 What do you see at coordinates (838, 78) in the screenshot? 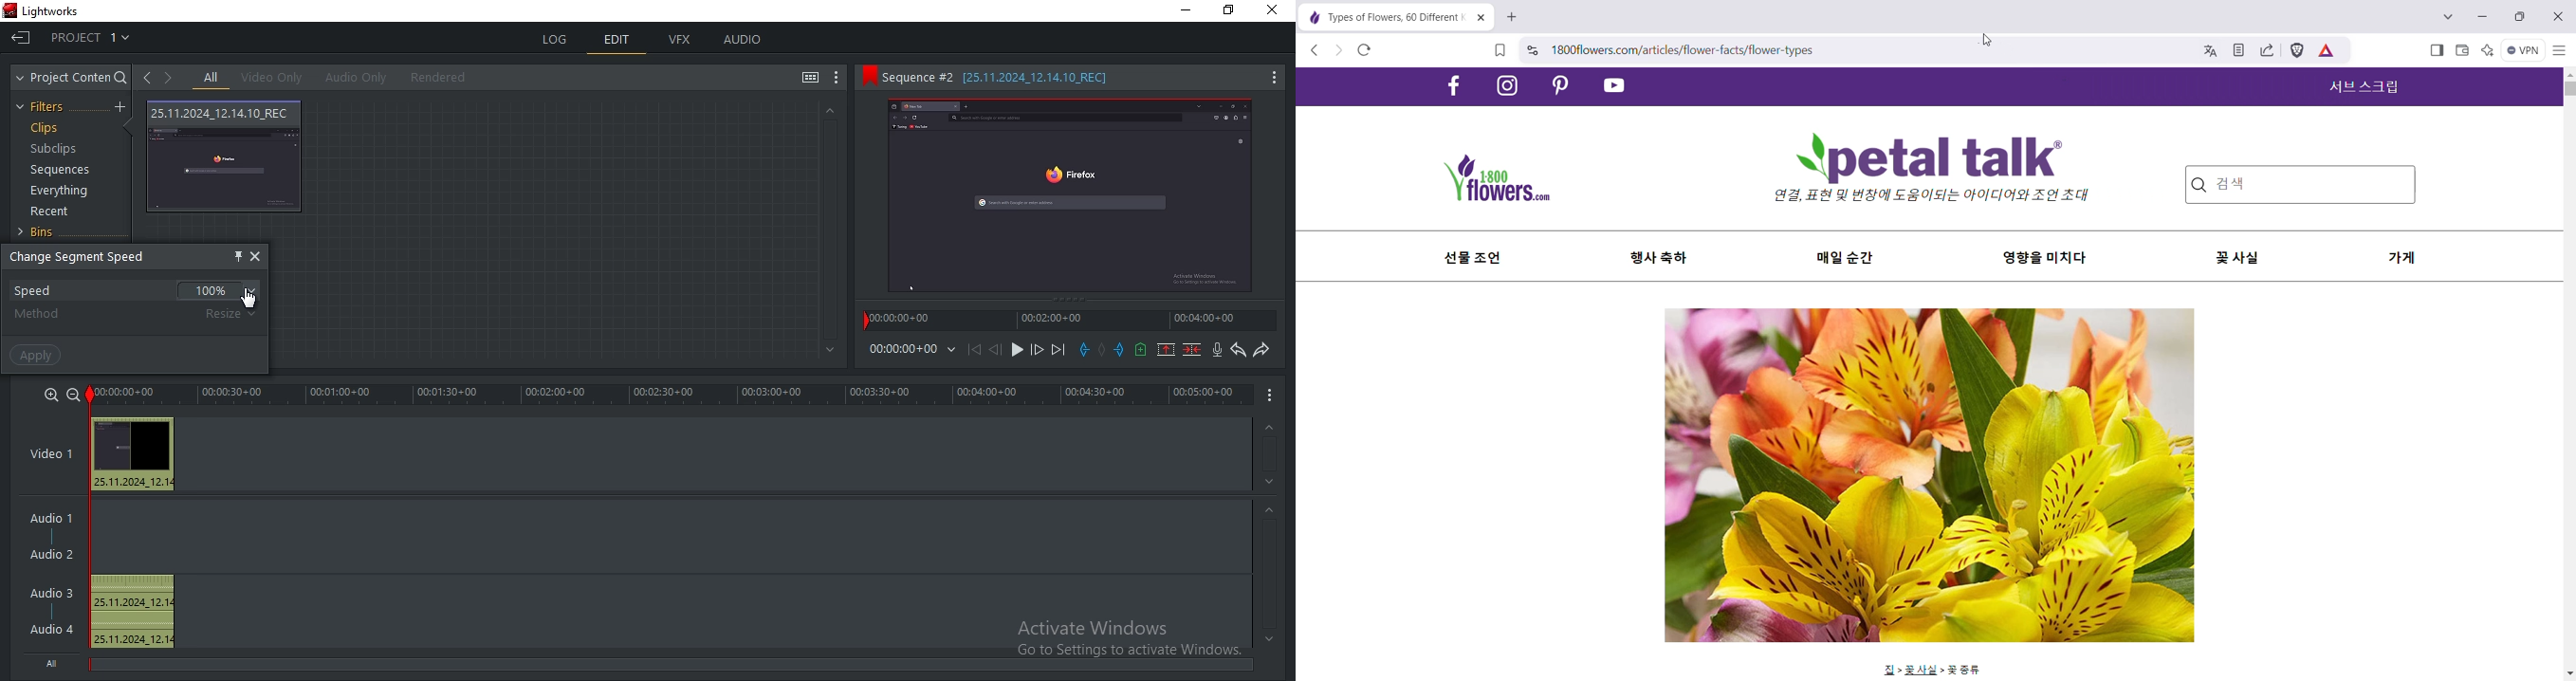
I see `show settings menu` at bounding box center [838, 78].